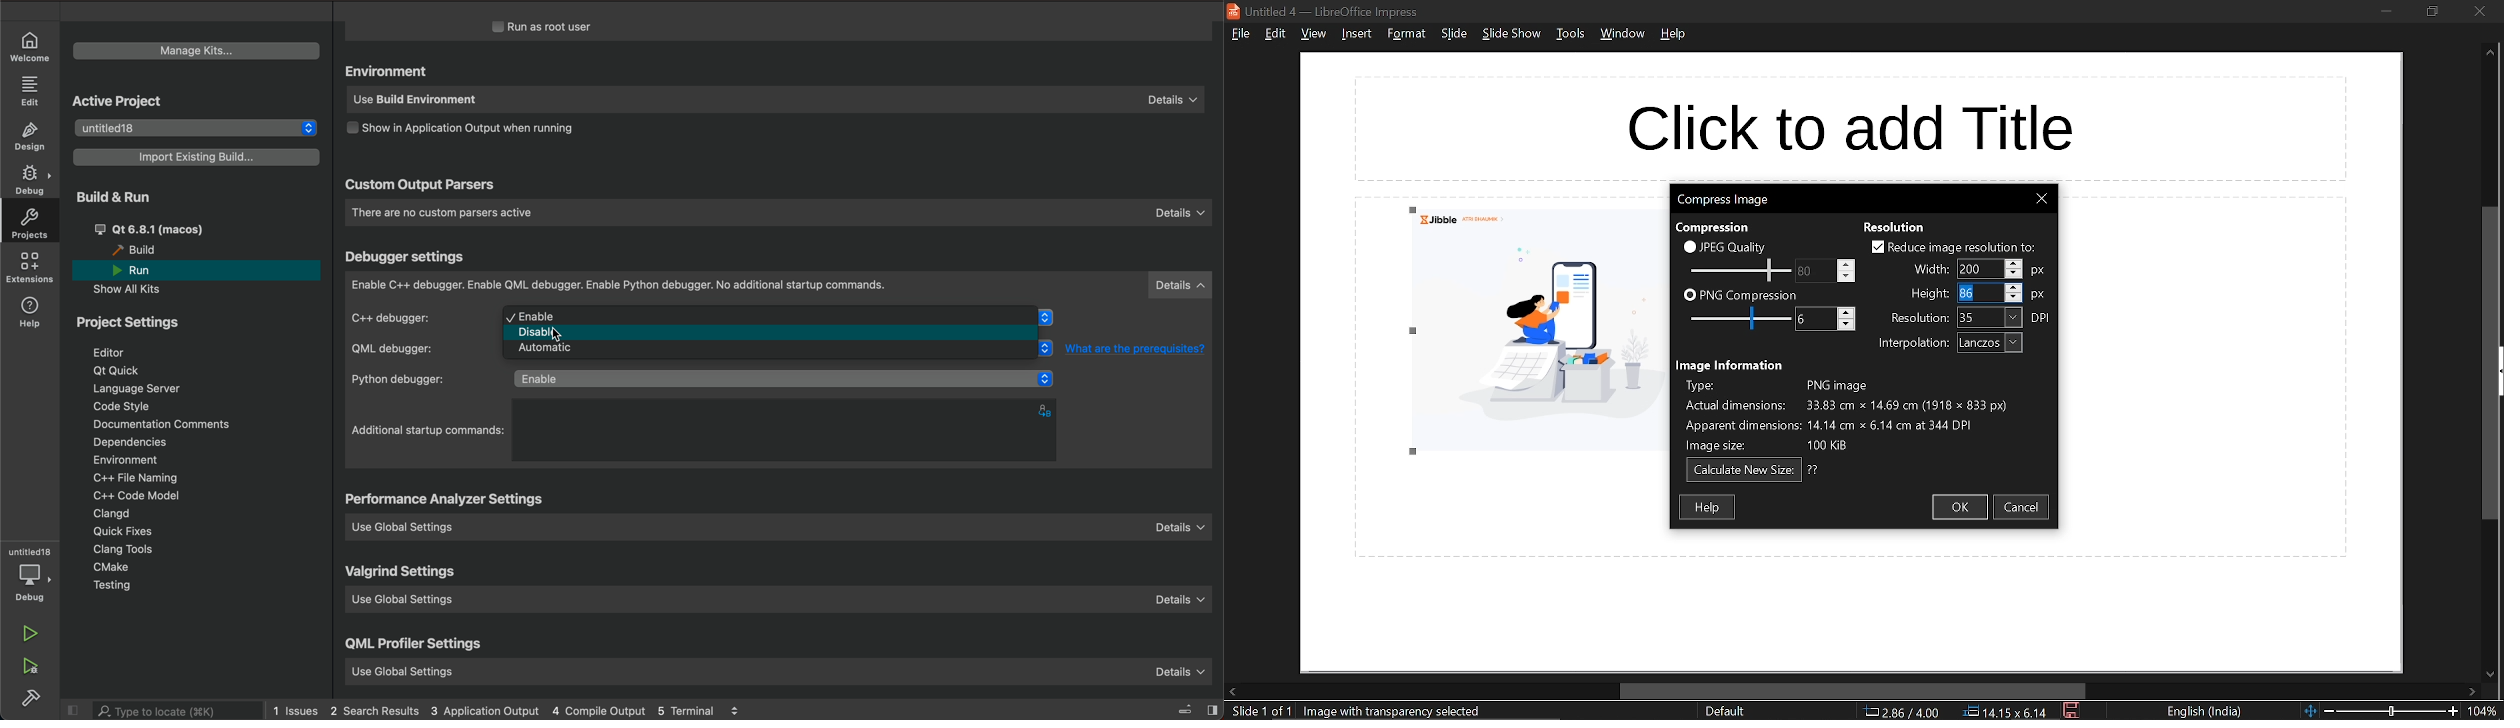  I want to click on decrease height, so click(2014, 297).